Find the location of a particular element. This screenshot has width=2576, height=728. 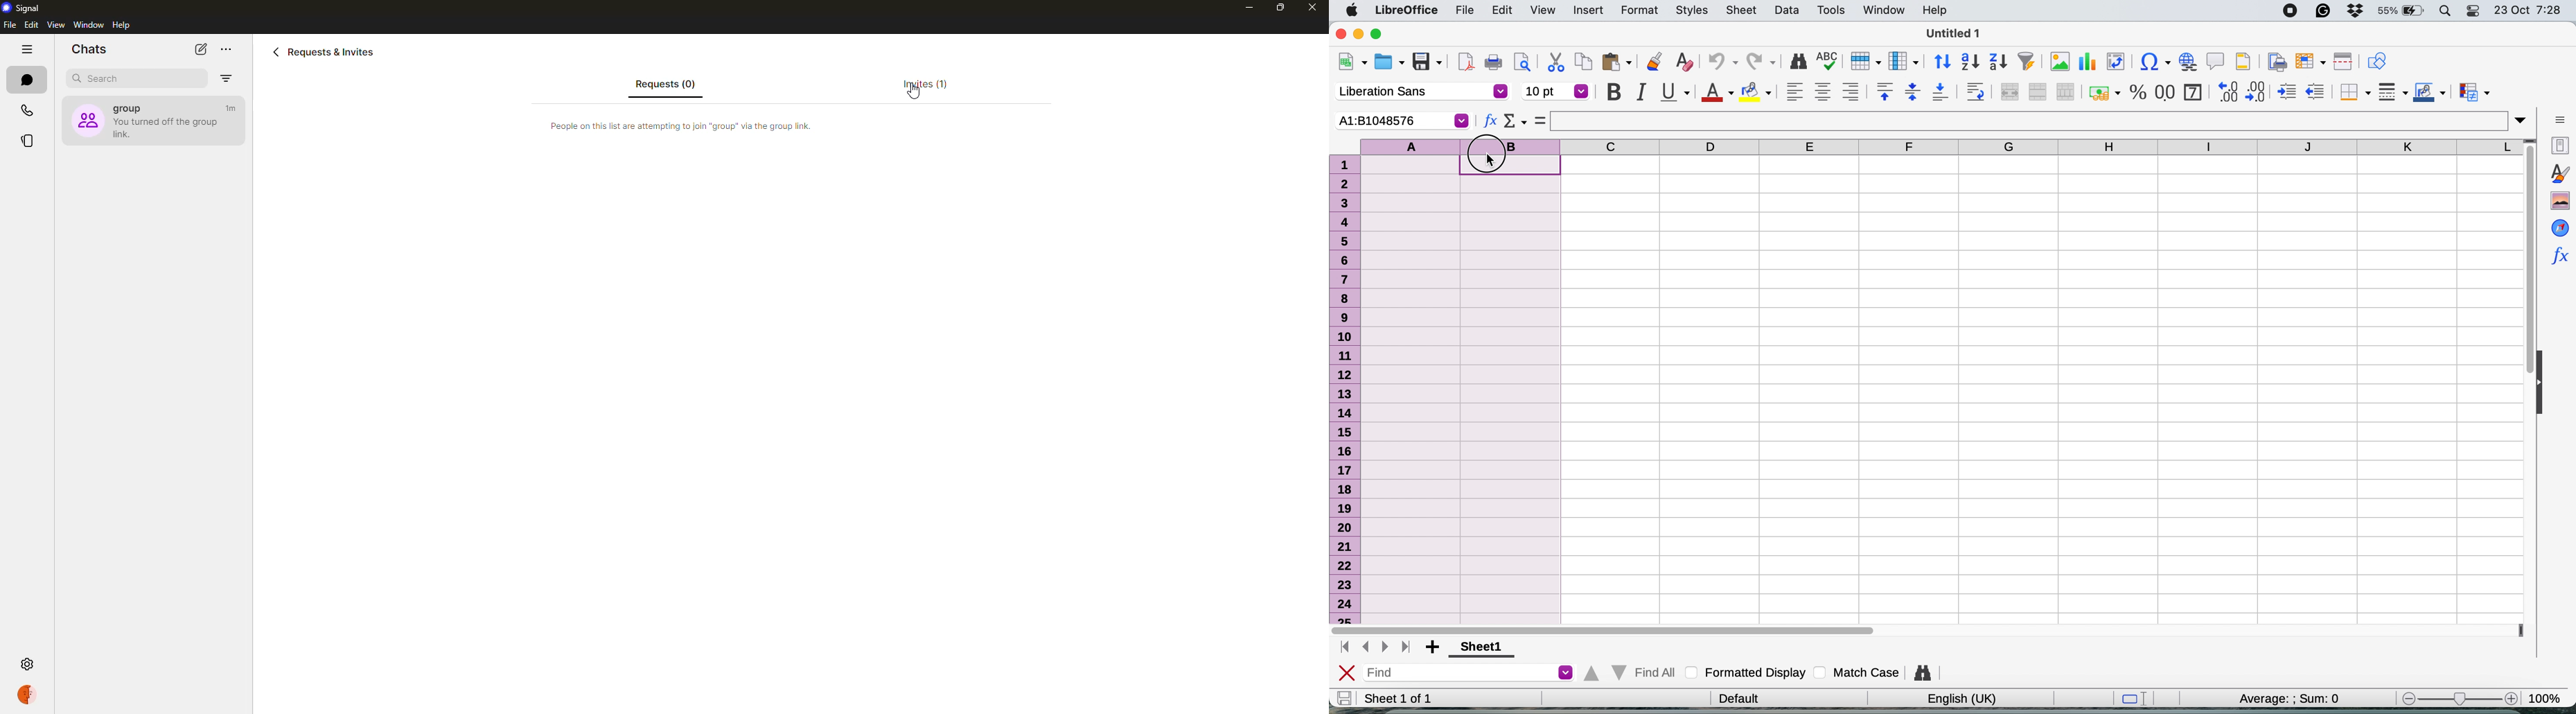

spotlight search is located at coordinates (2444, 11).